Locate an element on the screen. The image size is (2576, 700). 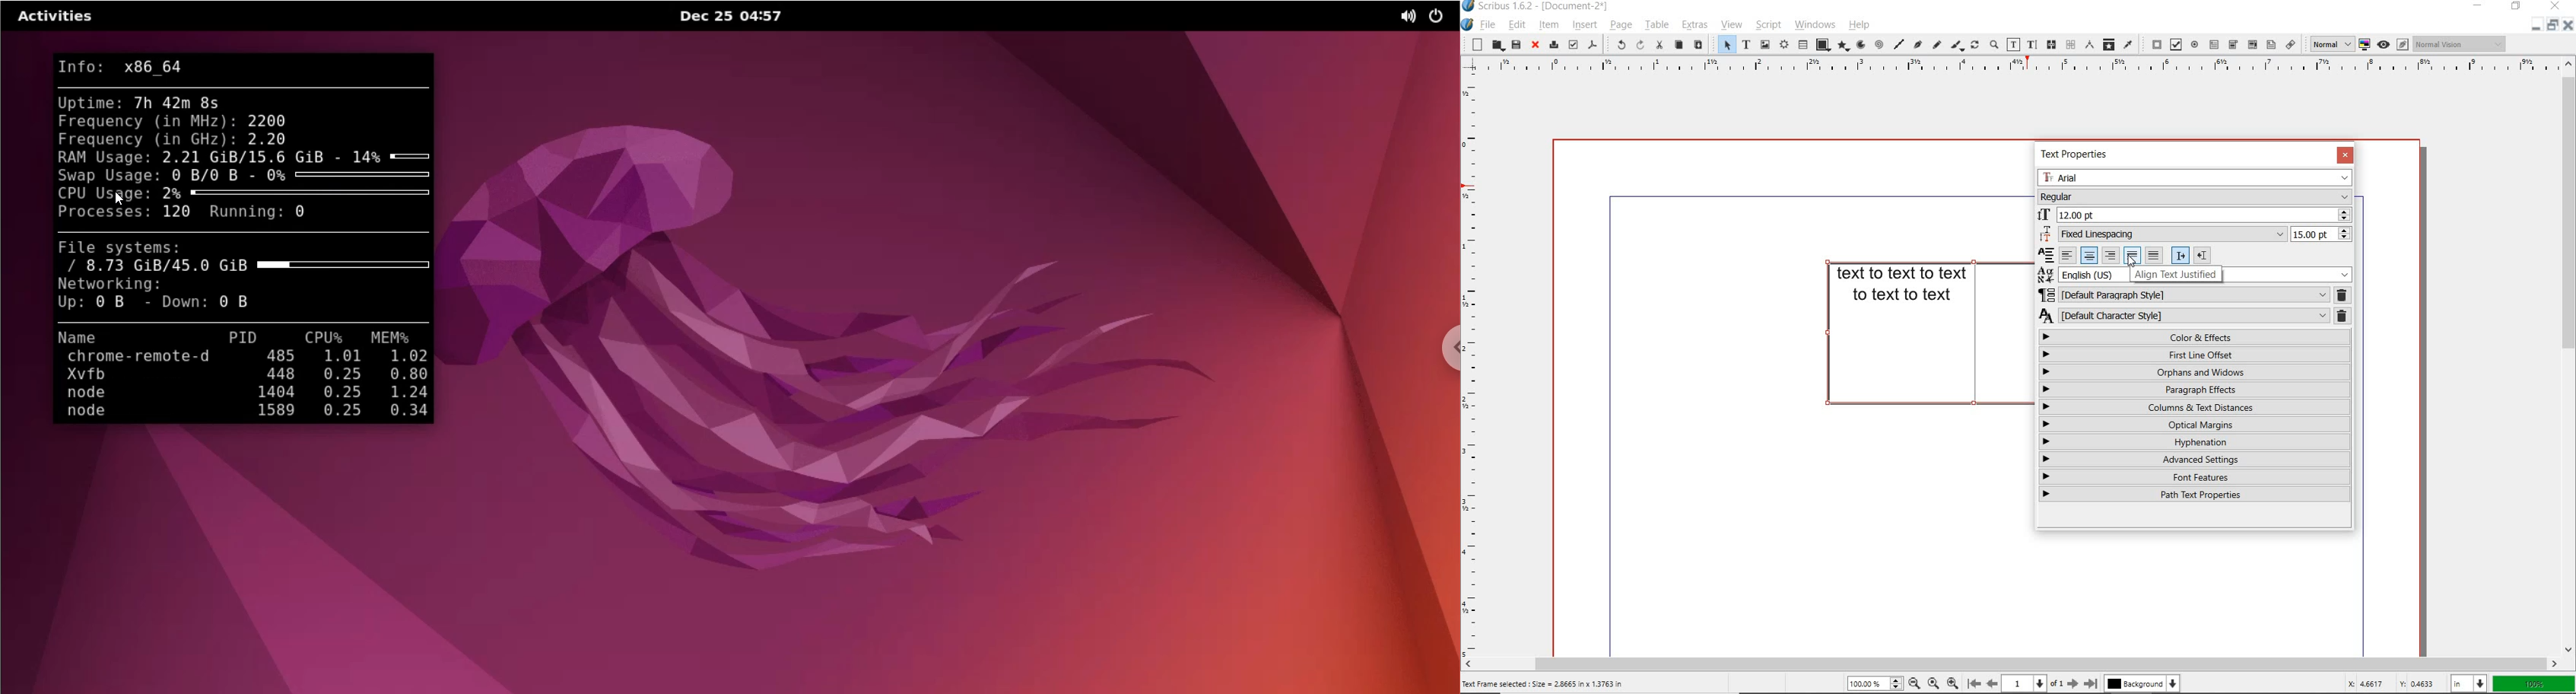
justified center is located at coordinates (2155, 255).